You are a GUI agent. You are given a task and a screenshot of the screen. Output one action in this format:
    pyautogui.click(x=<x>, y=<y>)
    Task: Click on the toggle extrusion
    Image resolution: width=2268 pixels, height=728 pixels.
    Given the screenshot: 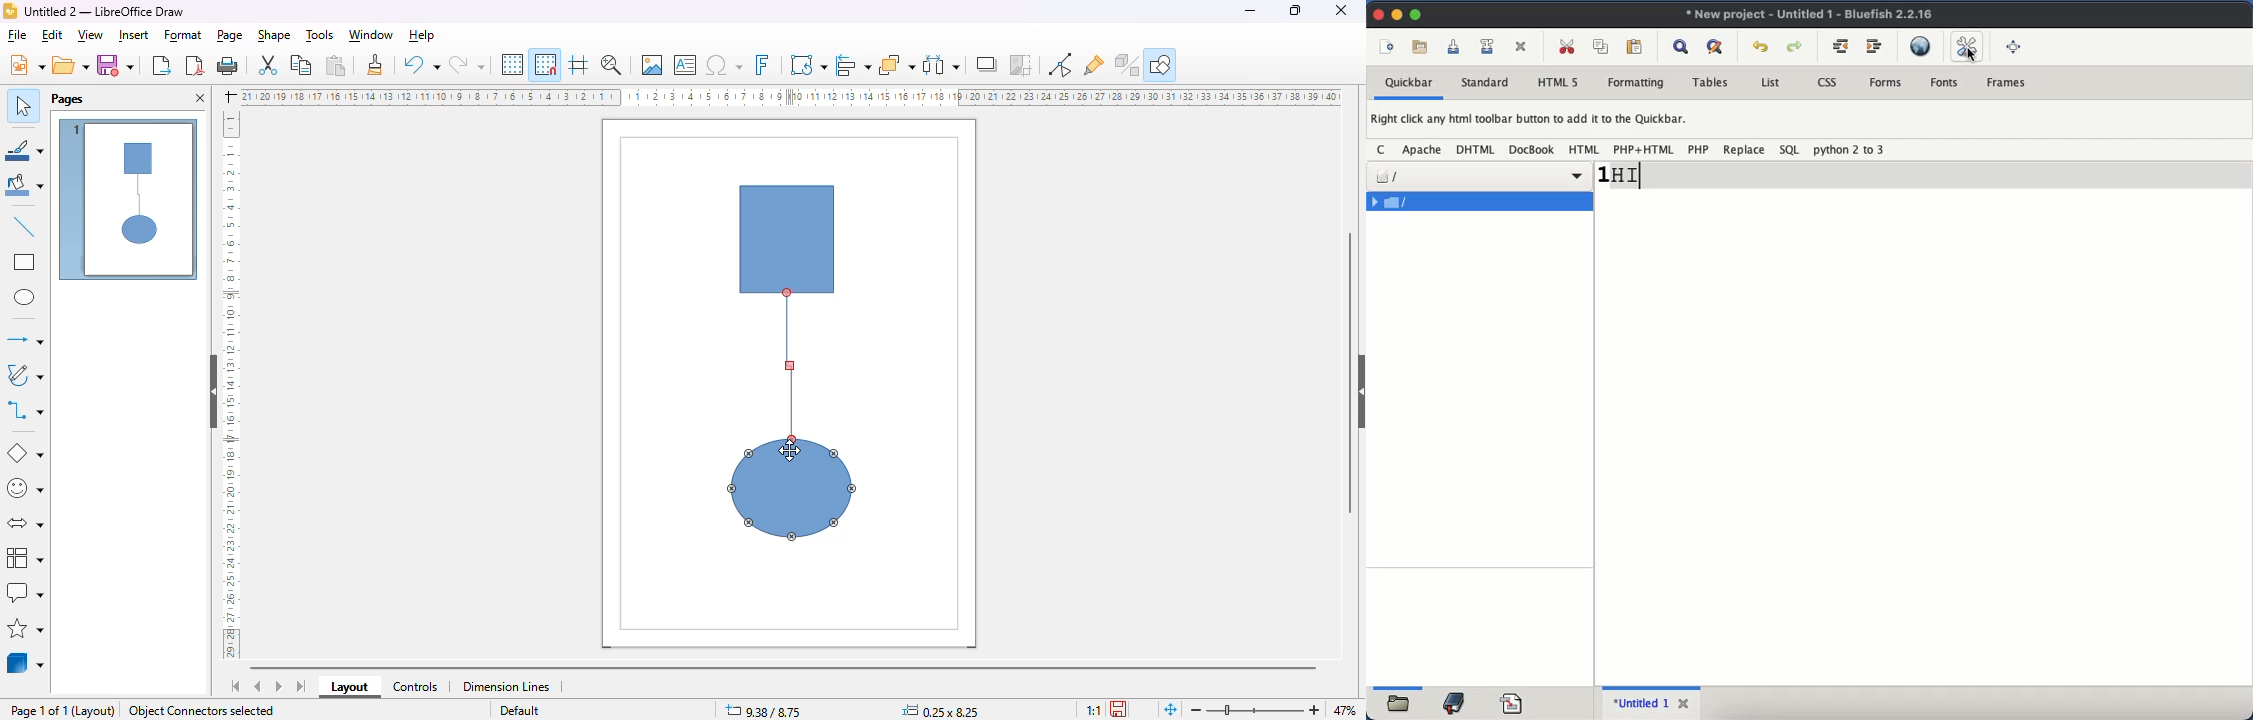 What is the action you would take?
    pyautogui.click(x=1128, y=65)
    